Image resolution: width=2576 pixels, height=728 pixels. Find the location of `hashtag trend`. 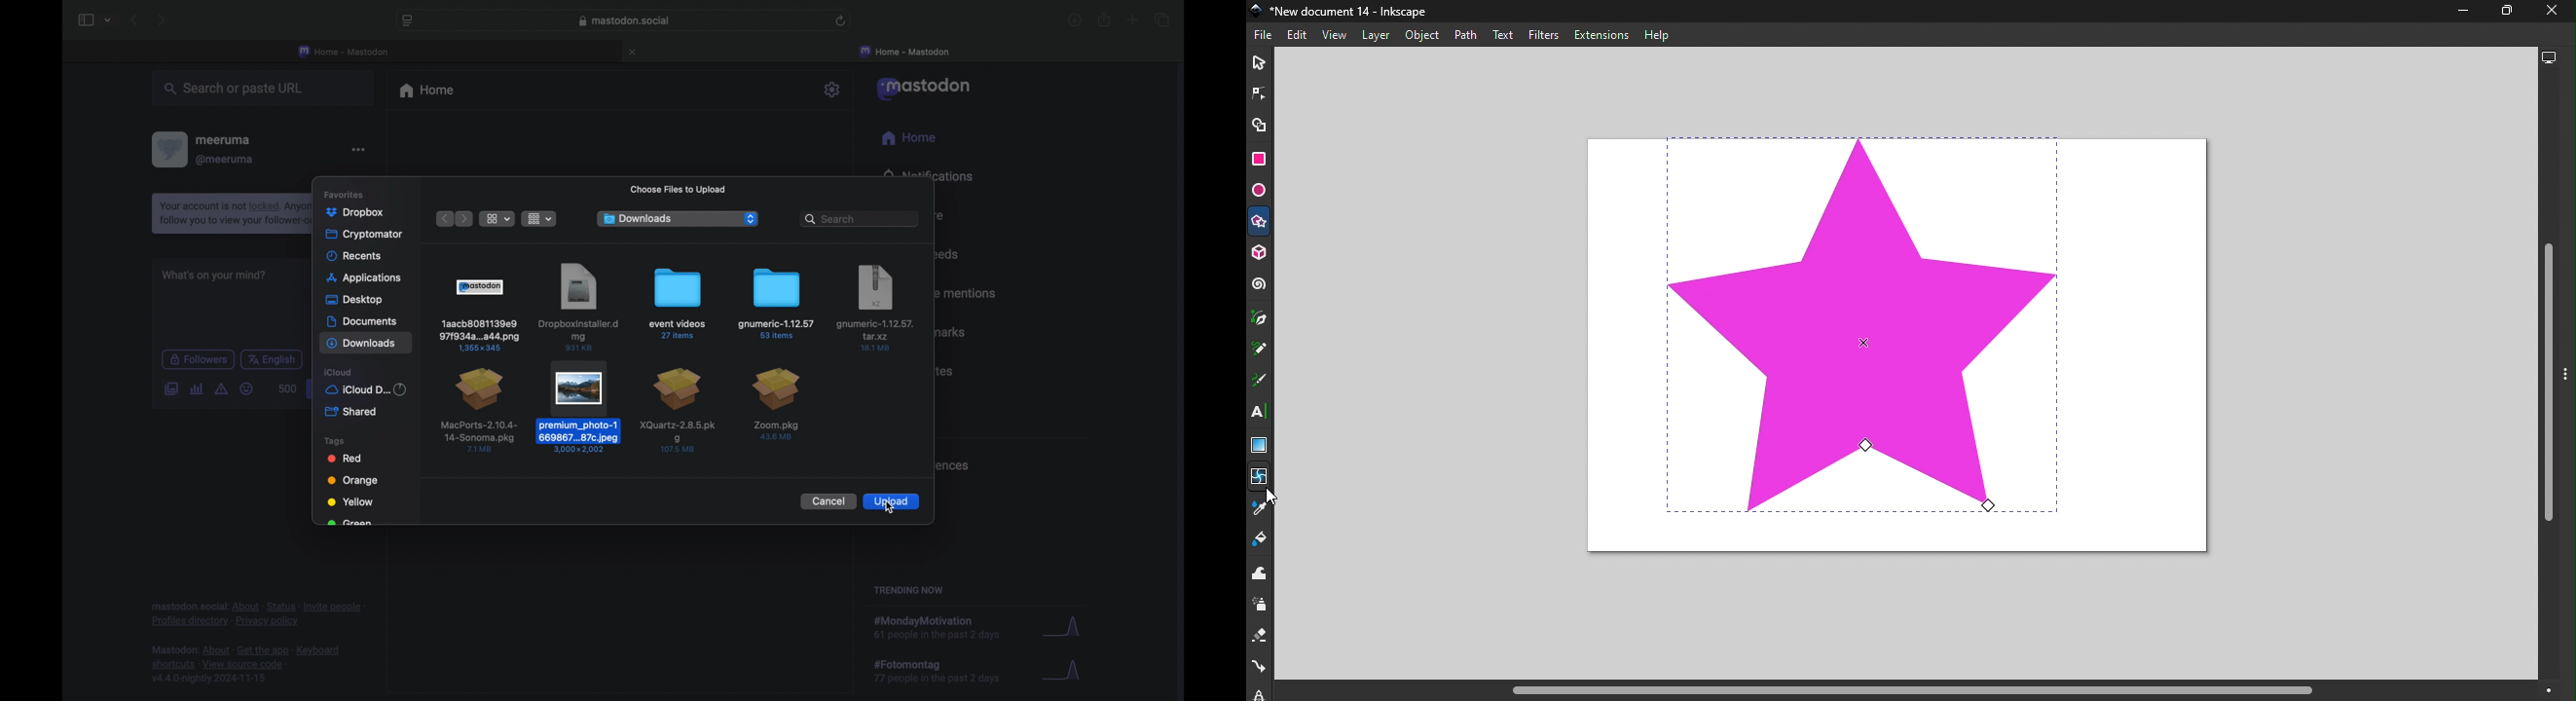

hashtag trend is located at coordinates (946, 625).